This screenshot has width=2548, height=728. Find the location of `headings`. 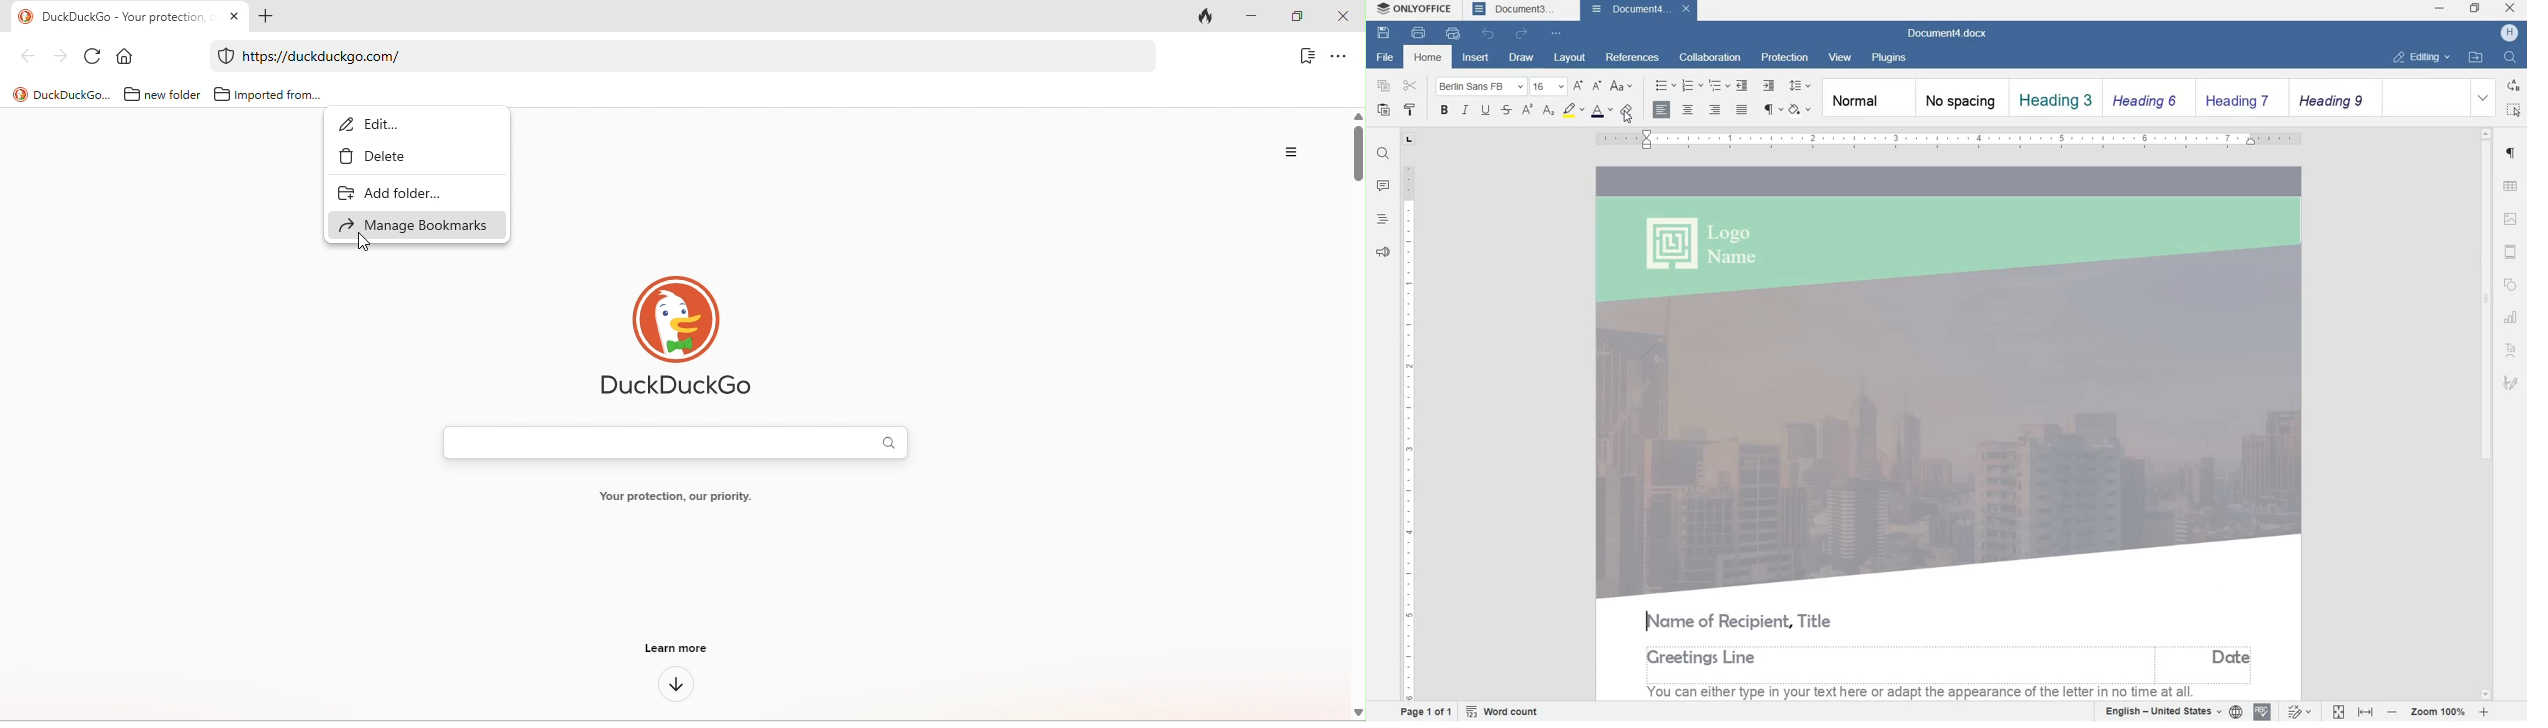

headings is located at coordinates (1381, 222).